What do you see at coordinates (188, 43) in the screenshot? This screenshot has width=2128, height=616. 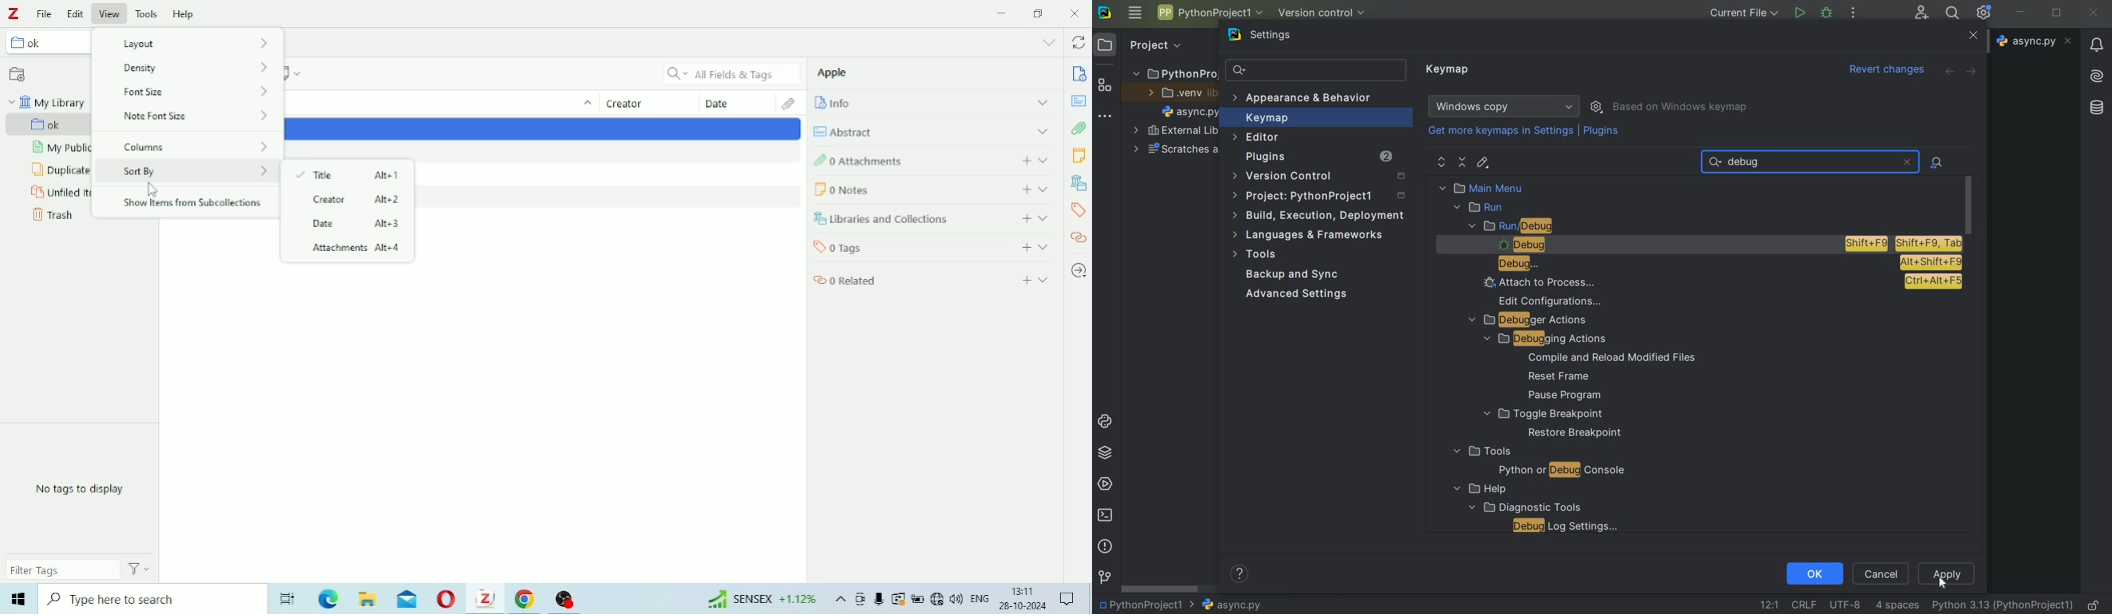 I see `Layout` at bounding box center [188, 43].